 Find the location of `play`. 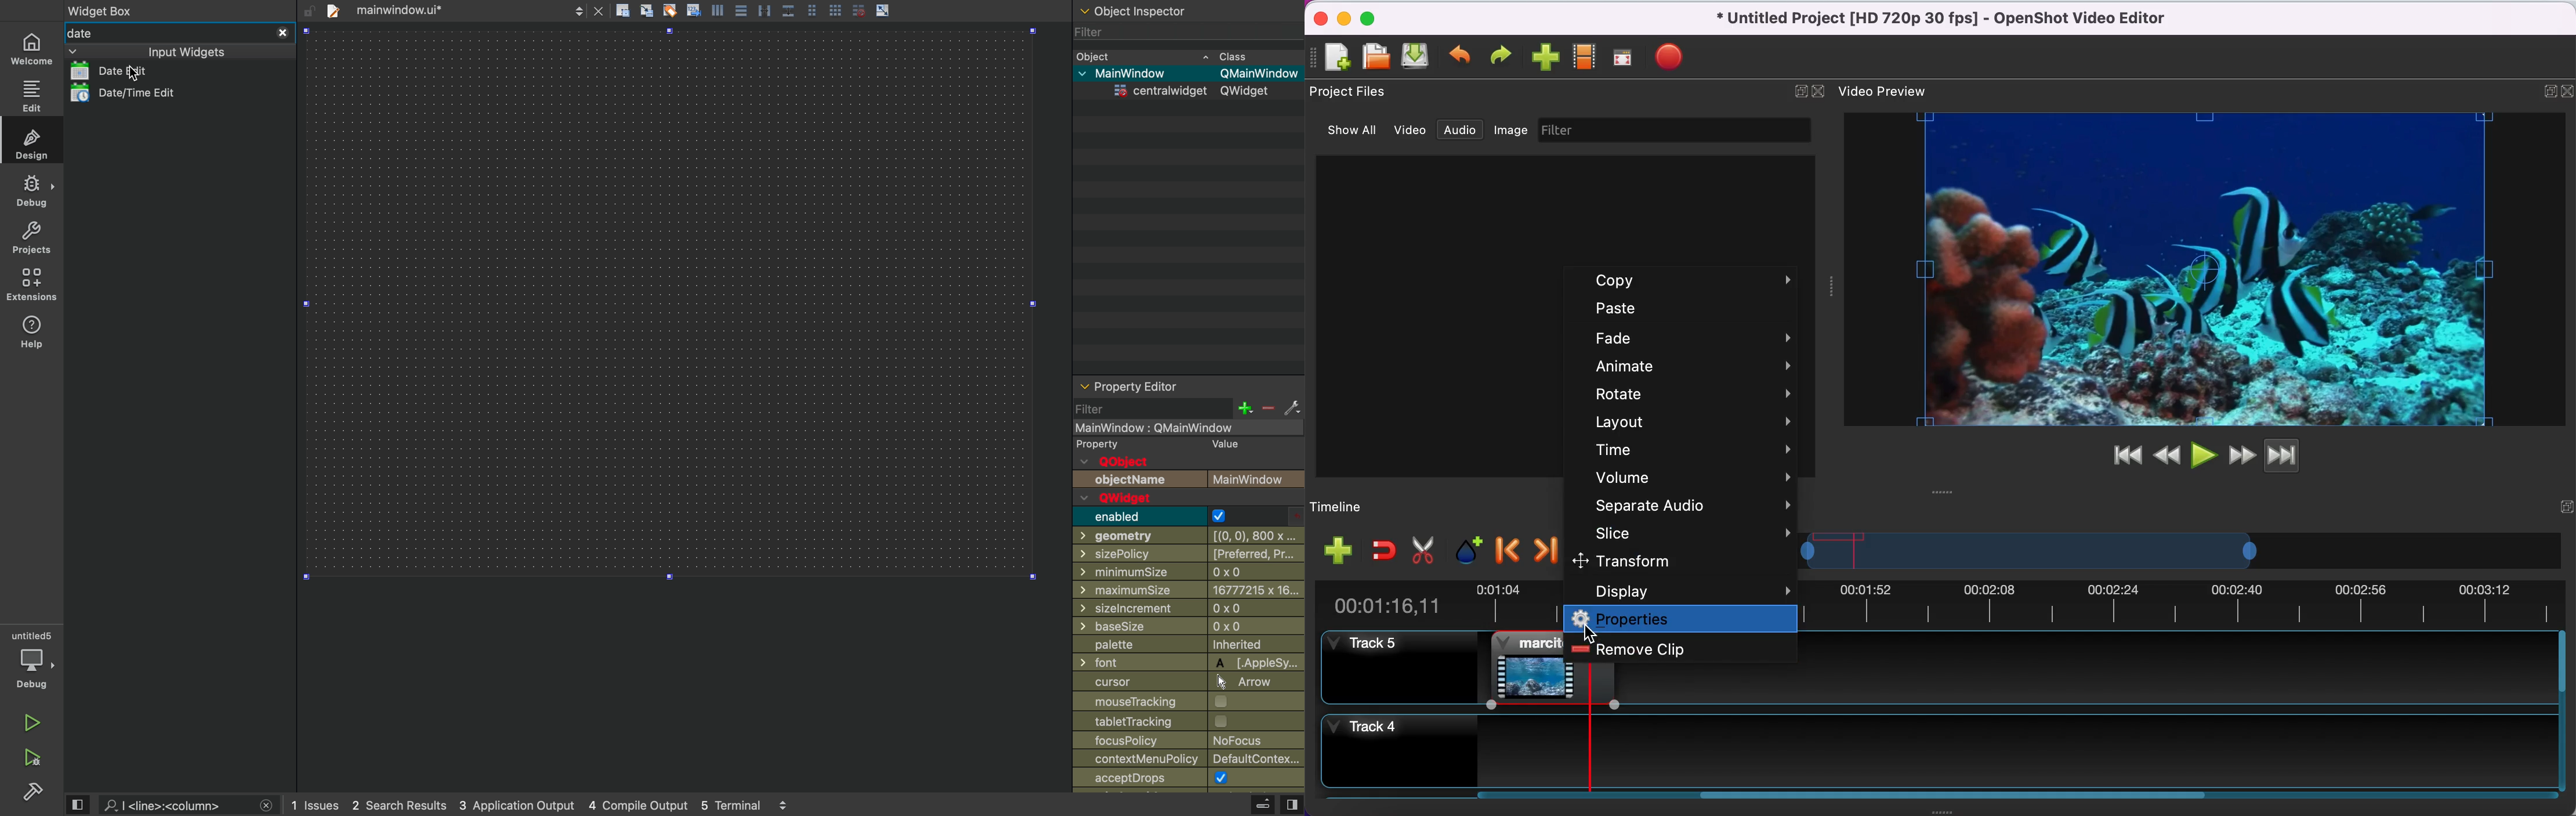

play is located at coordinates (2203, 454).